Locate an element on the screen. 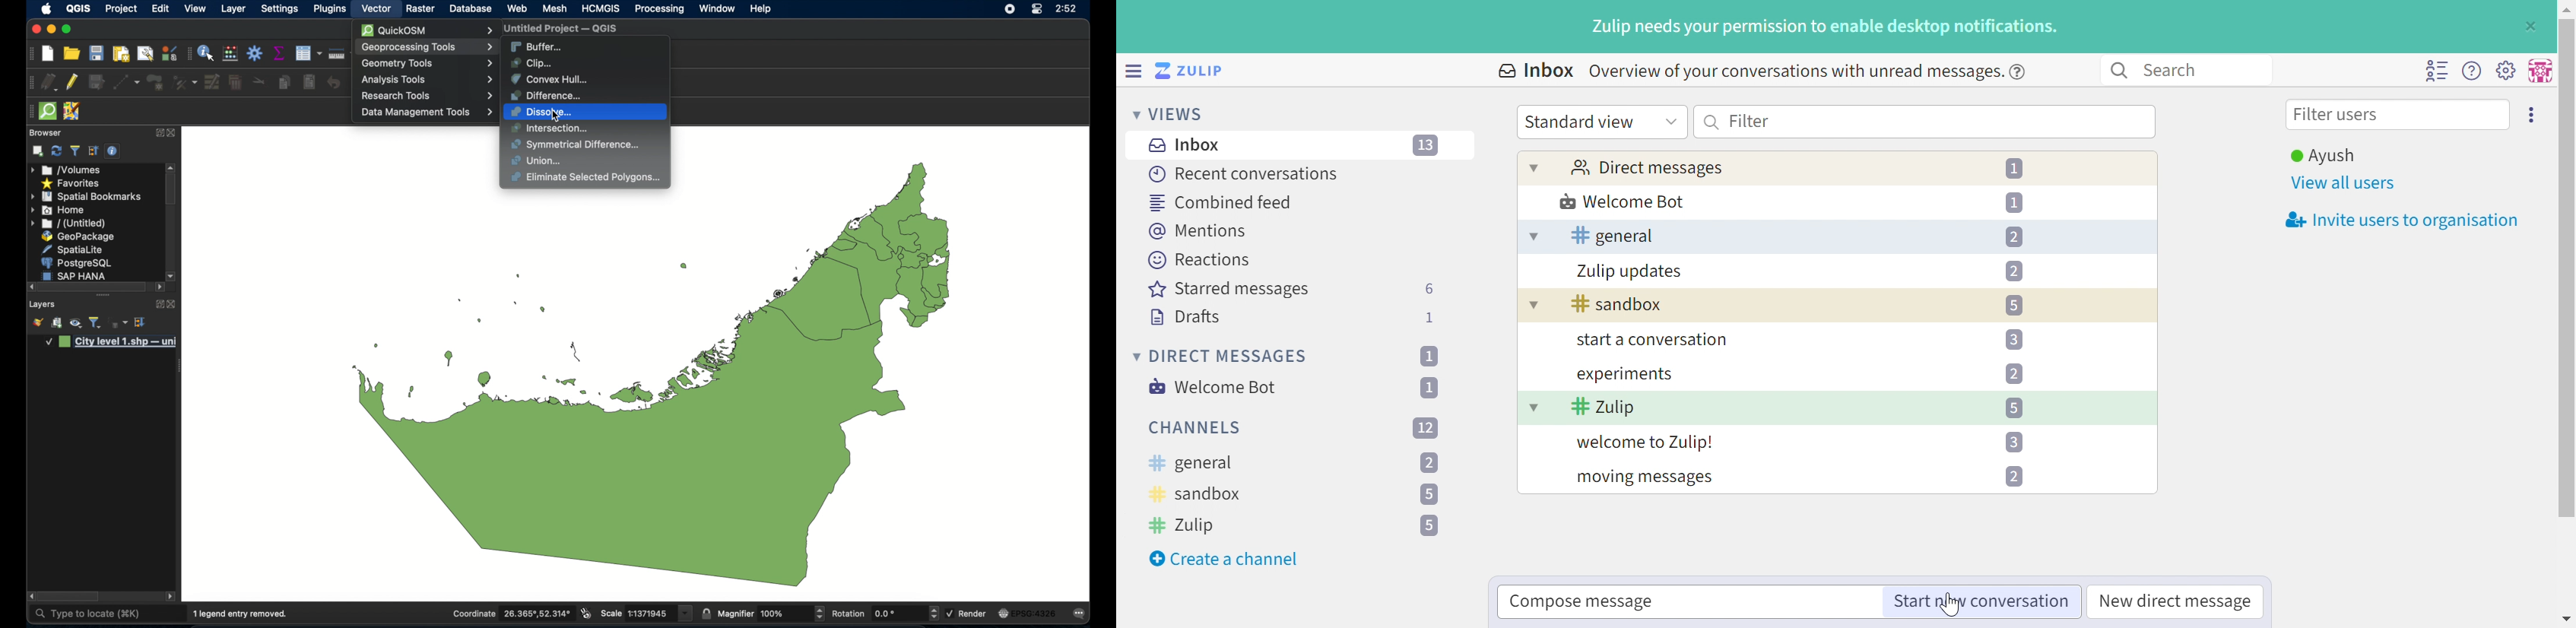 This screenshot has height=644, width=2576. 2 is located at coordinates (2016, 477).